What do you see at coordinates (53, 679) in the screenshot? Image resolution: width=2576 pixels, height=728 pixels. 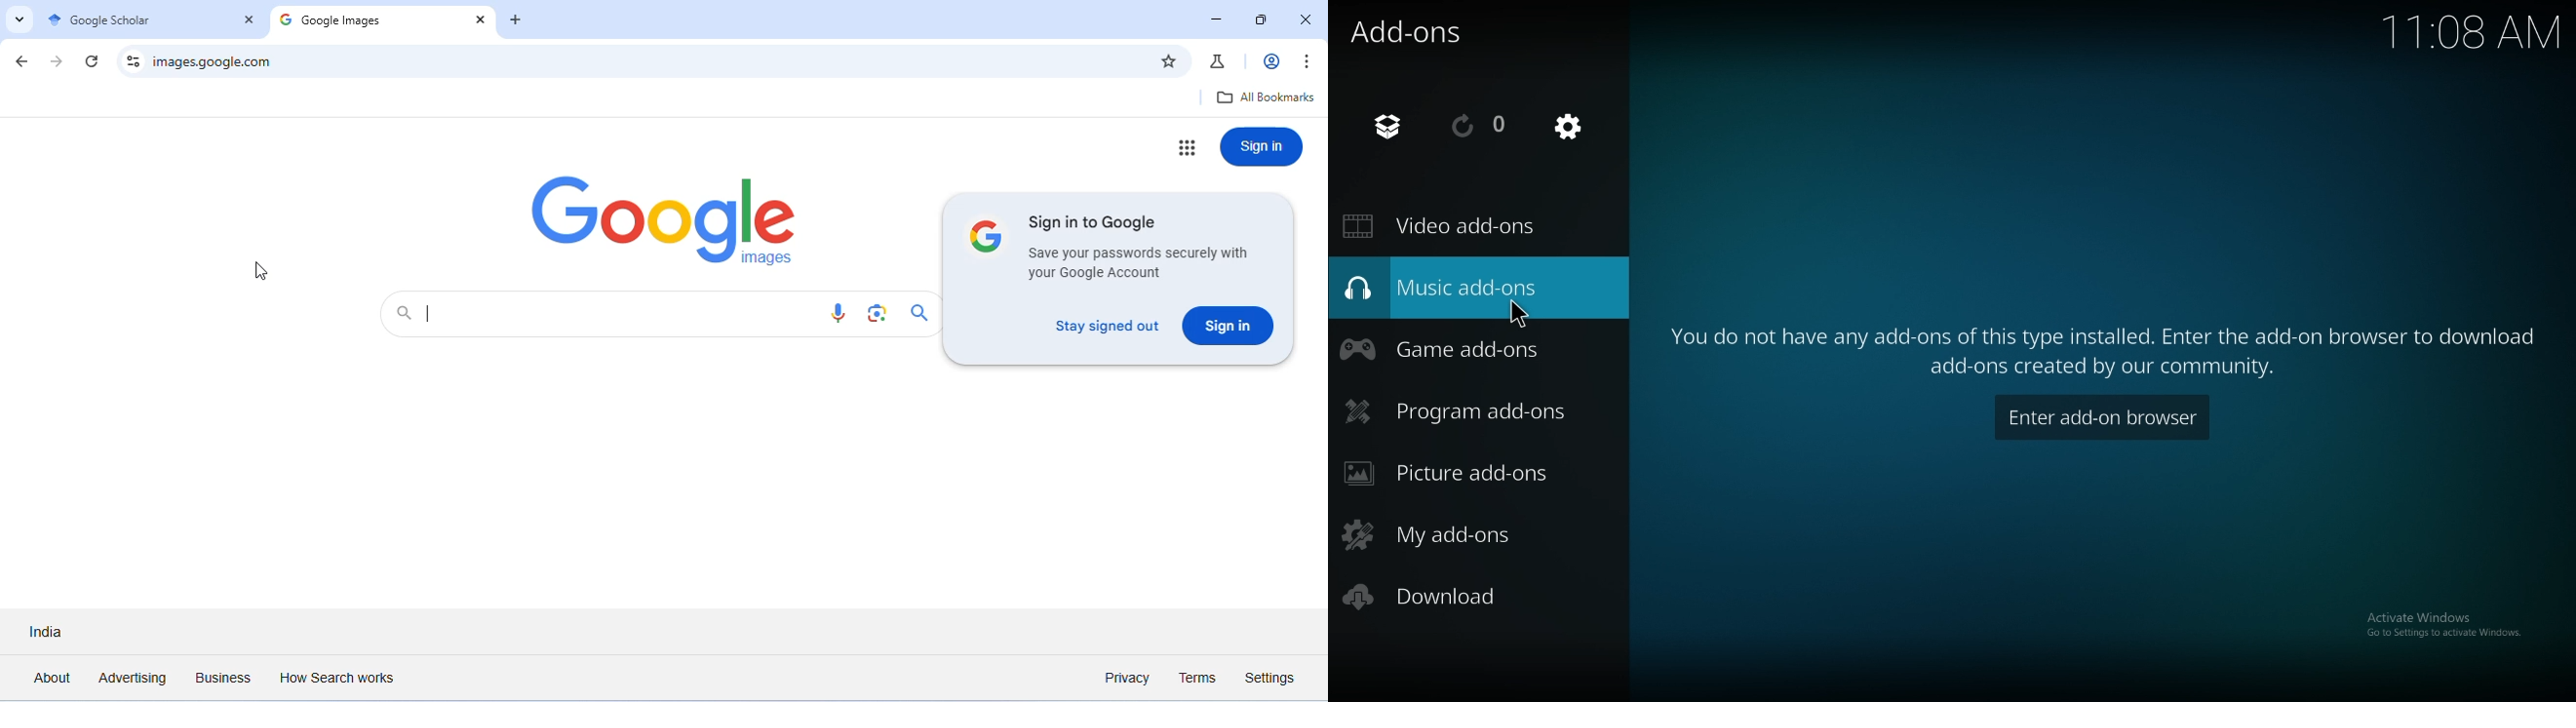 I see `about` at bounding box center [53, 679].